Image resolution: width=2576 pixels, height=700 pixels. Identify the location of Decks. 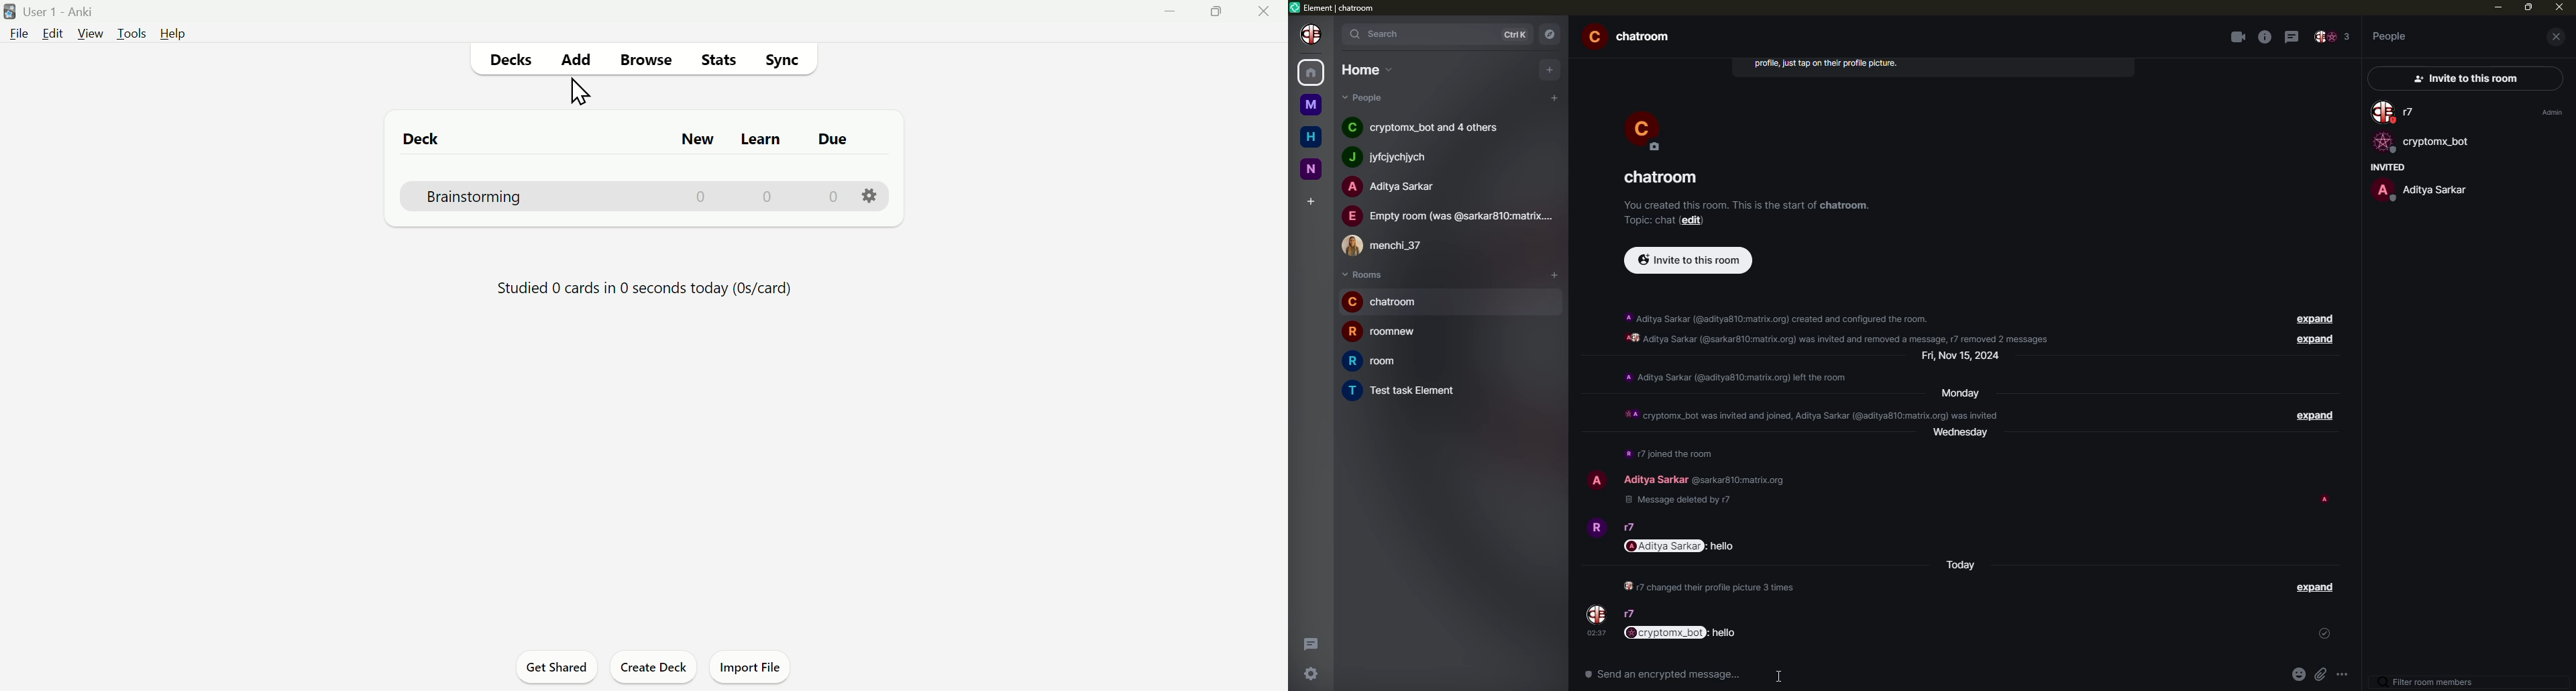
(508, 59).